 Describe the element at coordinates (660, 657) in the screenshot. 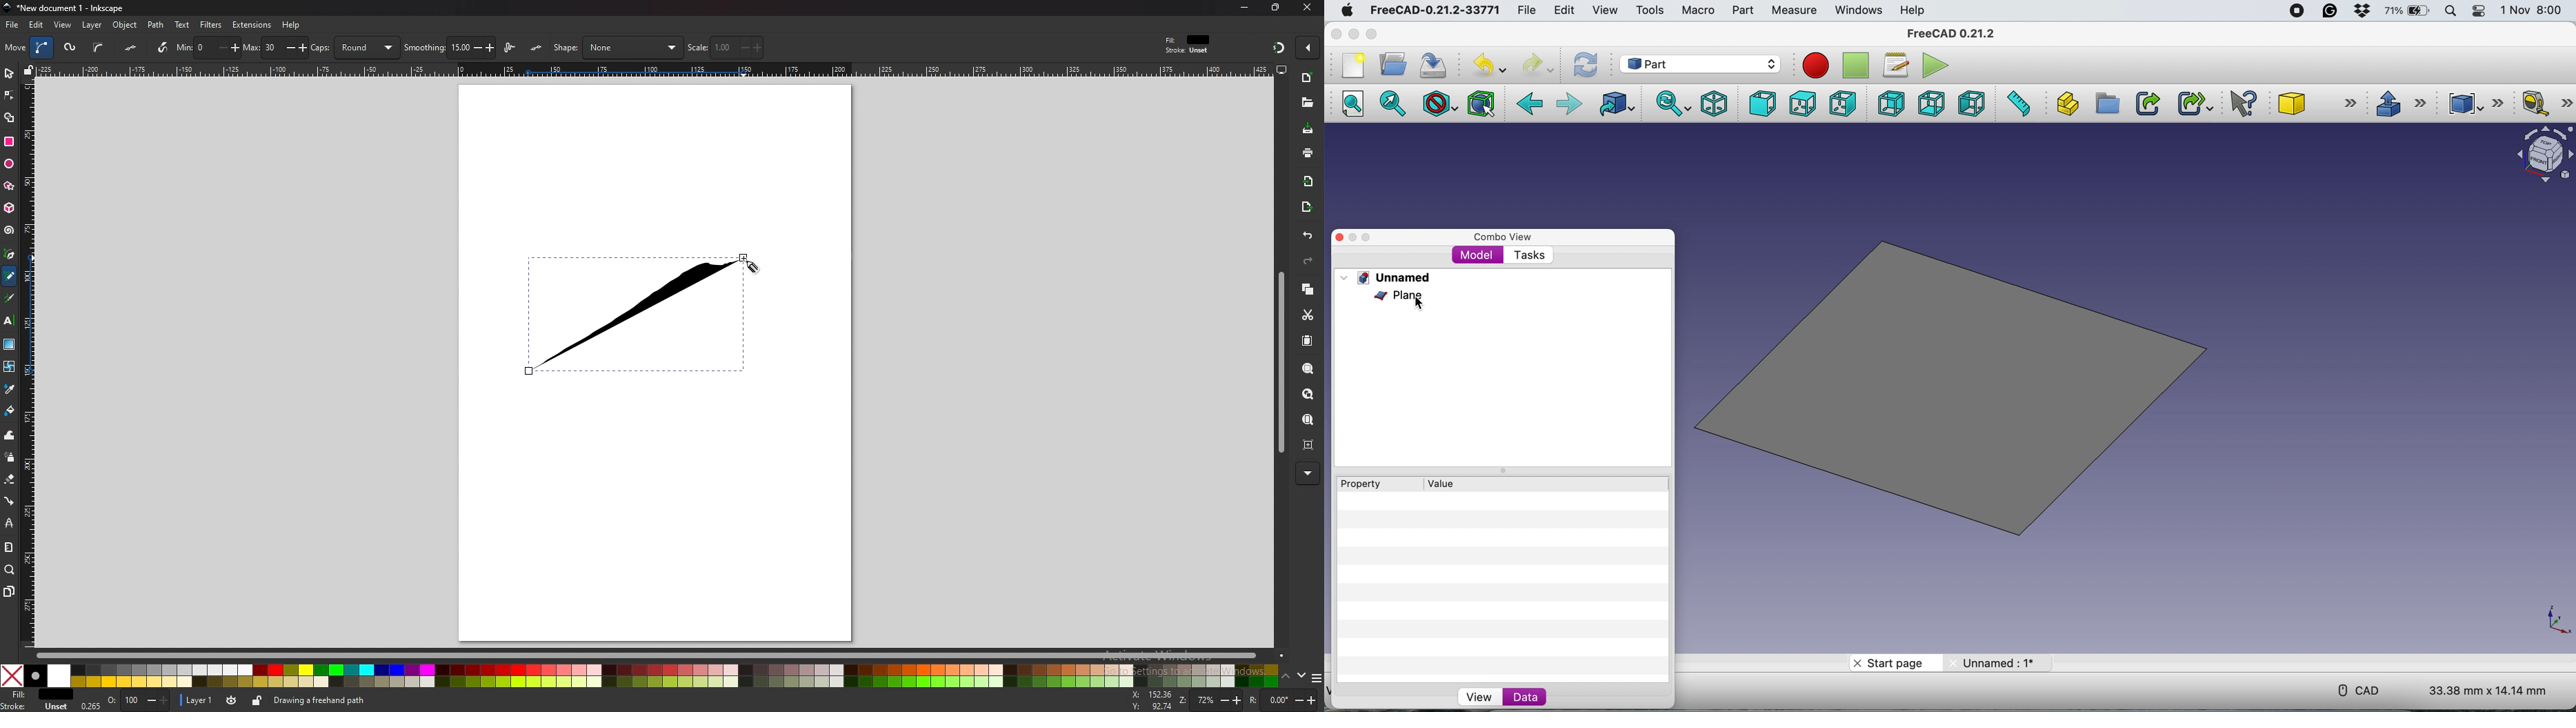

I see `scroll bar` at that location.